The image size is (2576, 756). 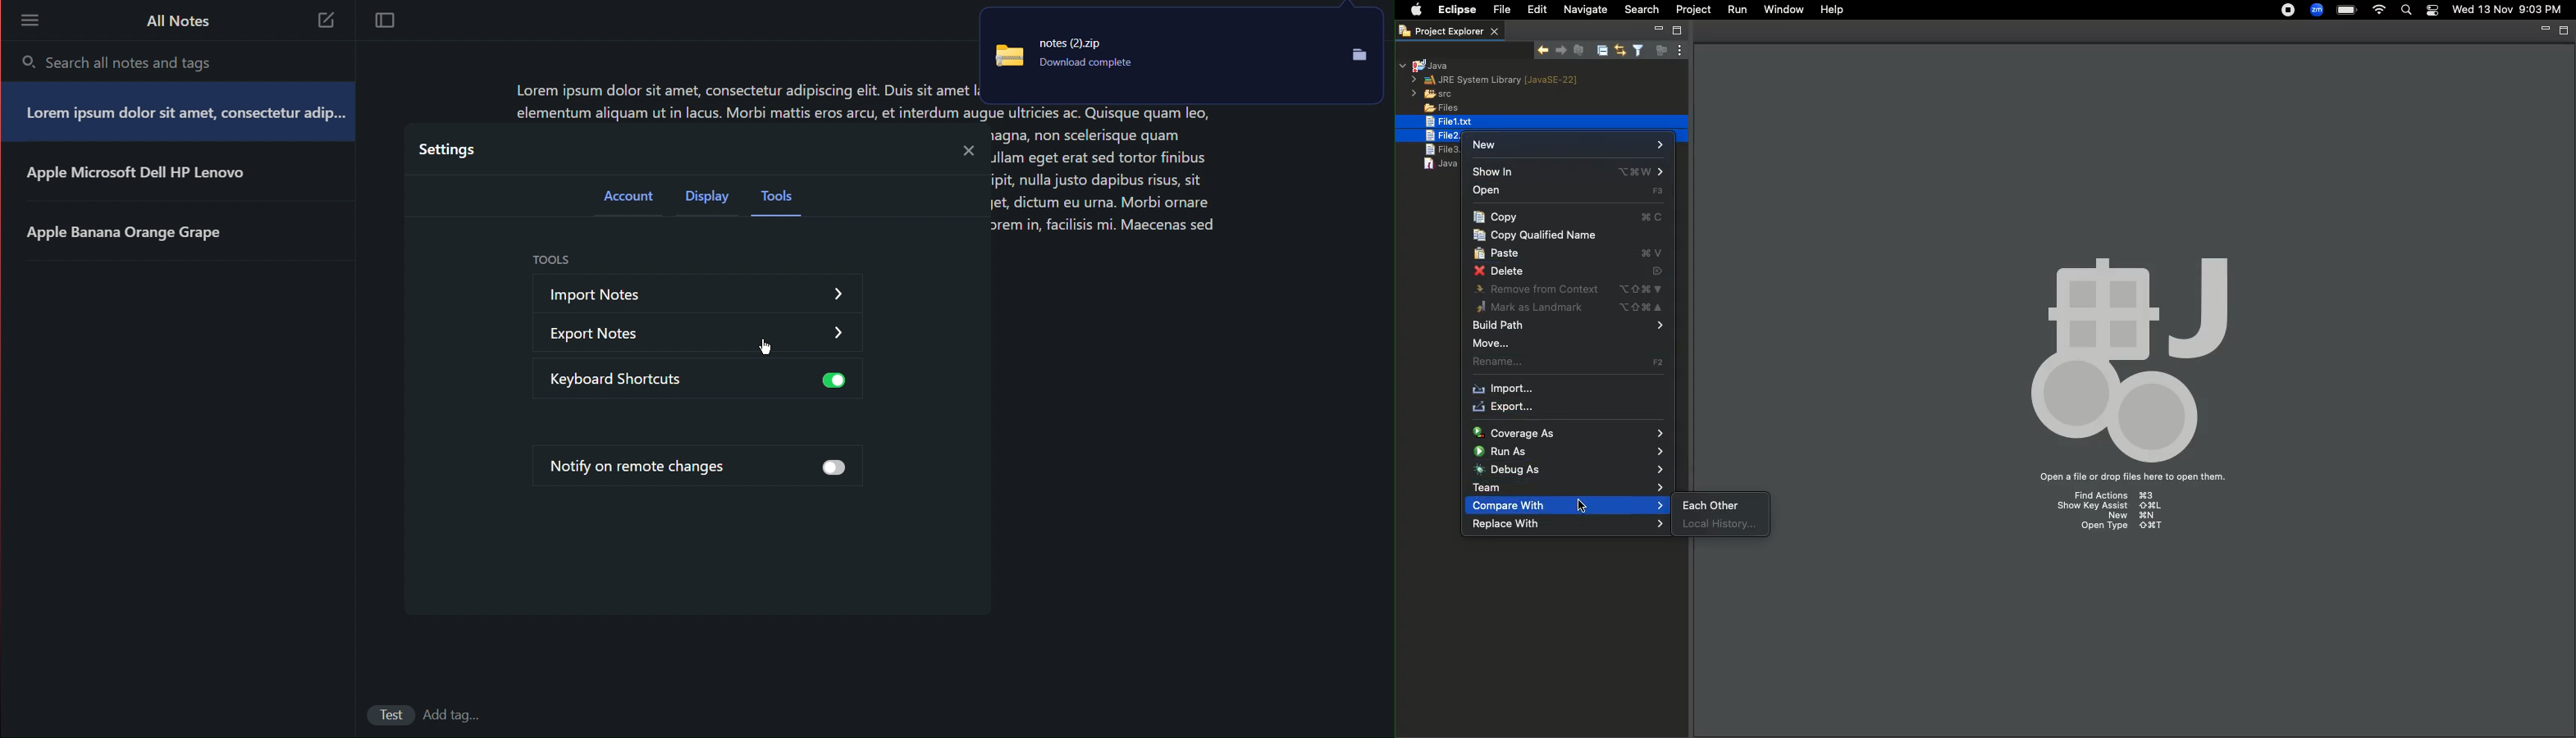 I want to click on Show key assist, so click(x=2109, y=507).